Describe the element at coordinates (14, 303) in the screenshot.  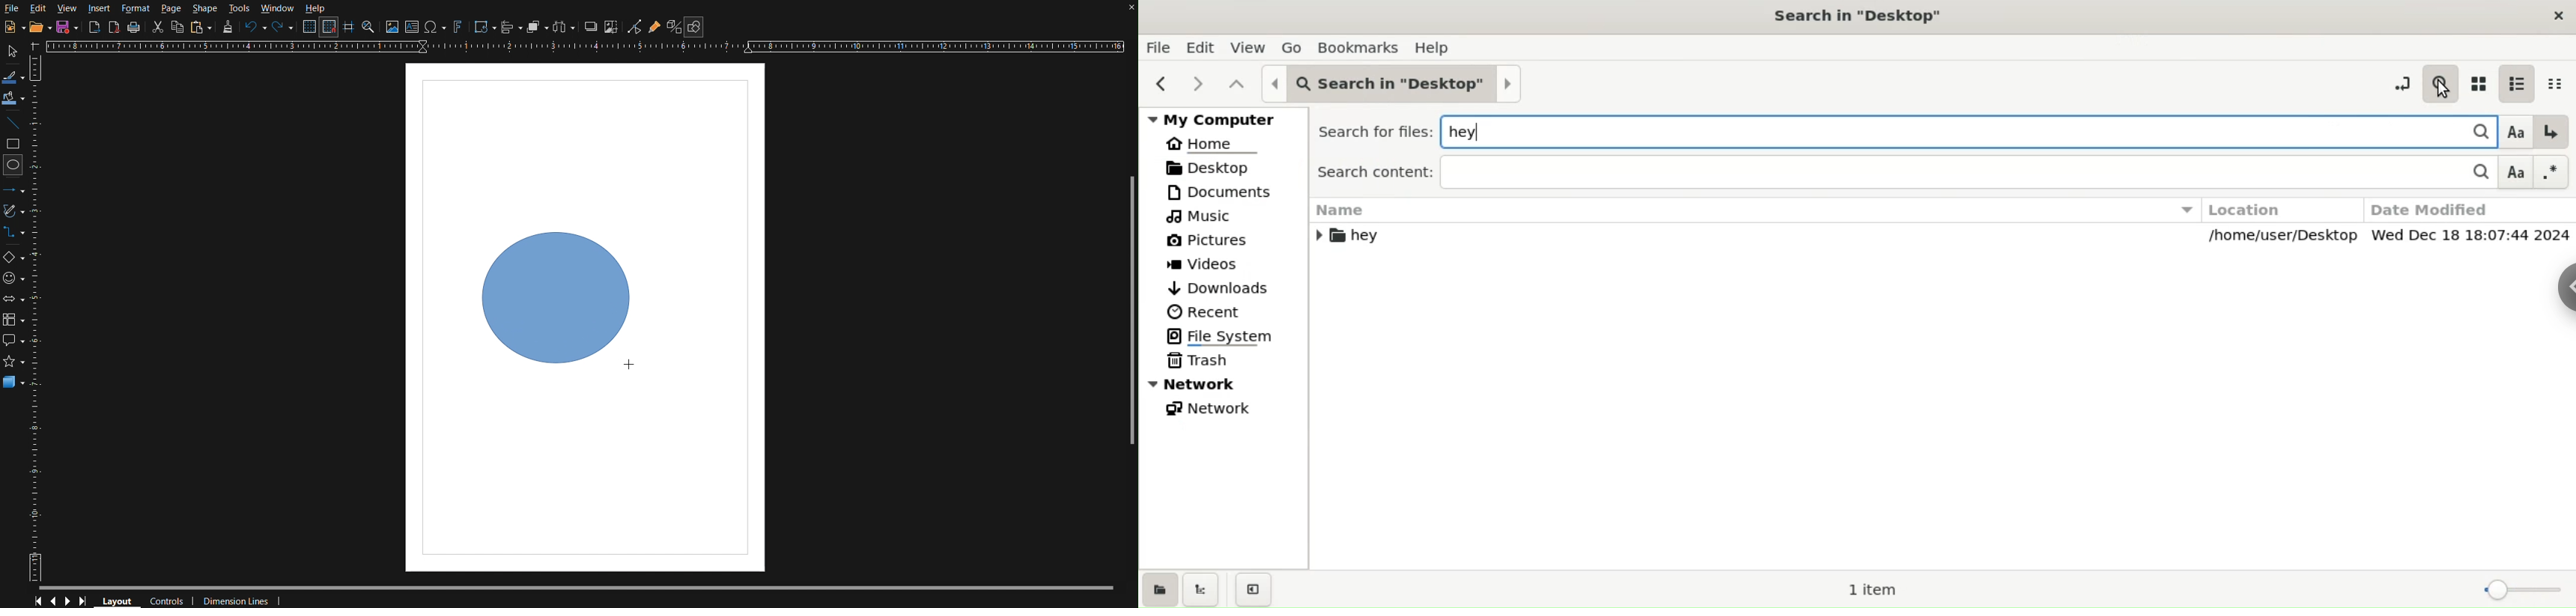
I see `Box Arrows` at that location.